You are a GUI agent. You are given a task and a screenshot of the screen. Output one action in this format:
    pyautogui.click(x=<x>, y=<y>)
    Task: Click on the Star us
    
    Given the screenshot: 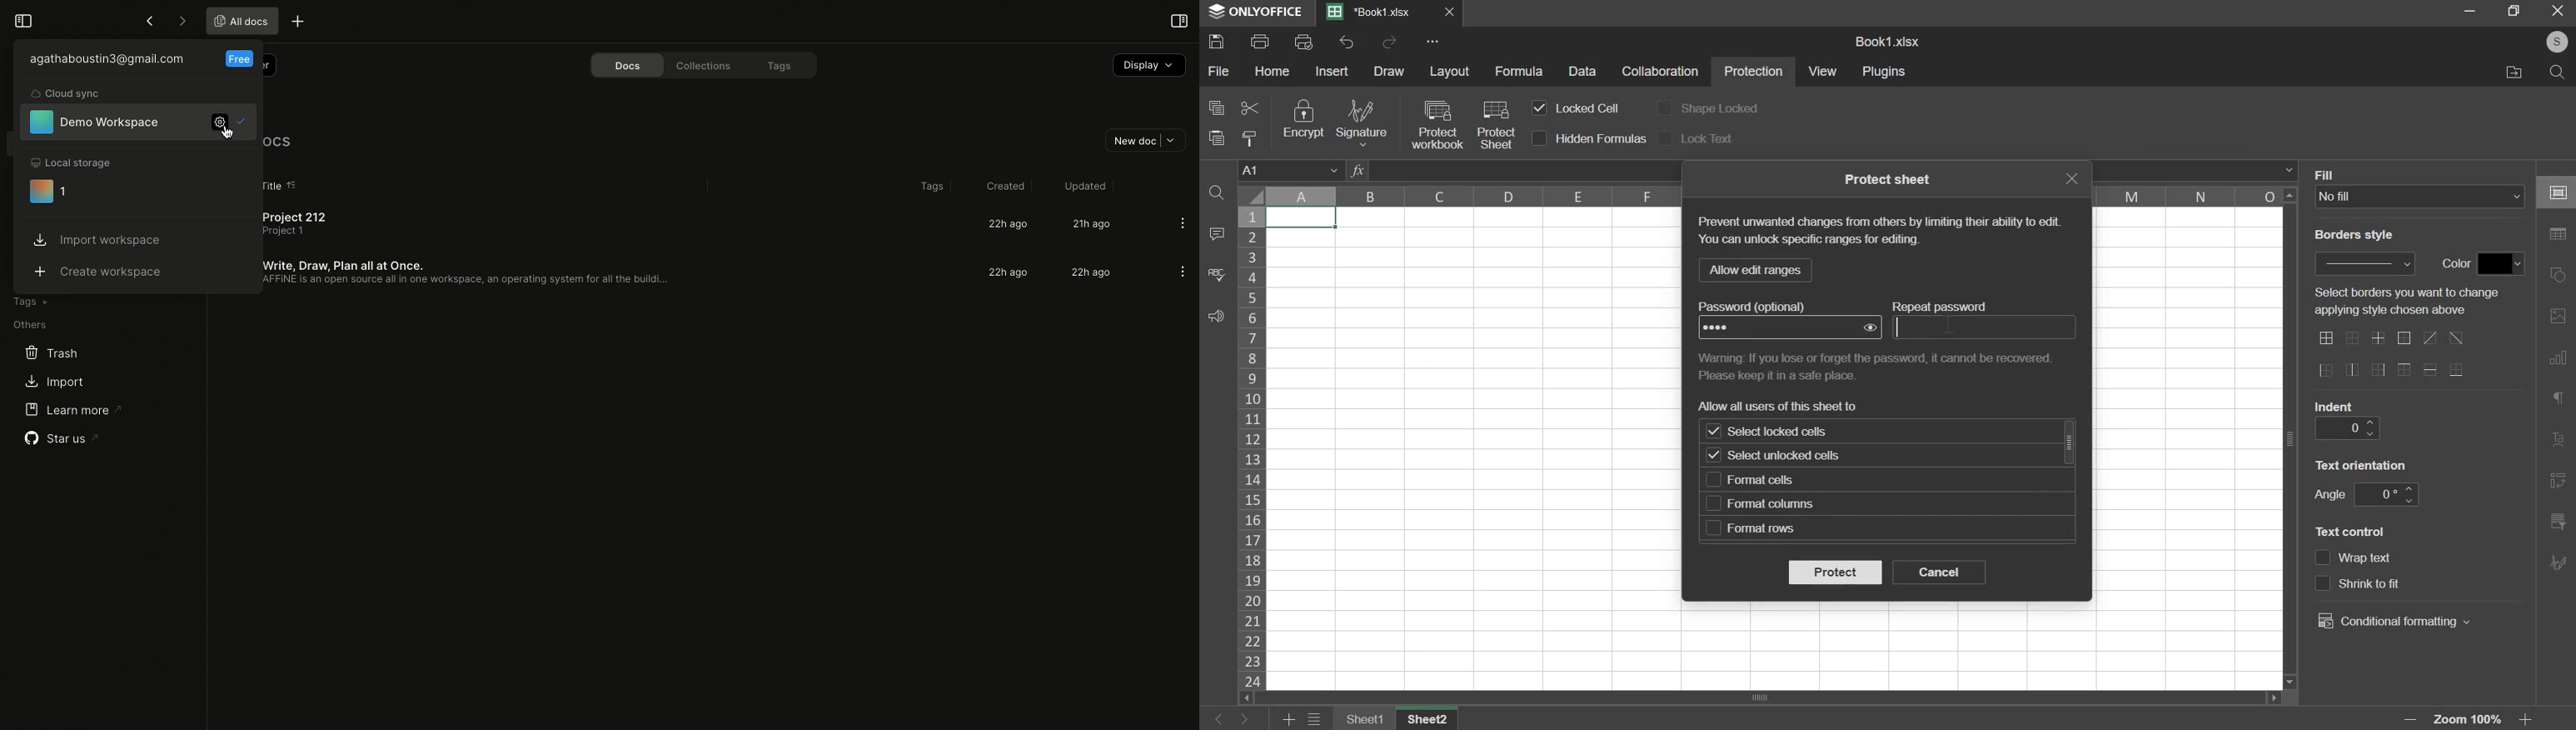 What is the action you would take?
    pyautogui.click(x=63, y=438)
    